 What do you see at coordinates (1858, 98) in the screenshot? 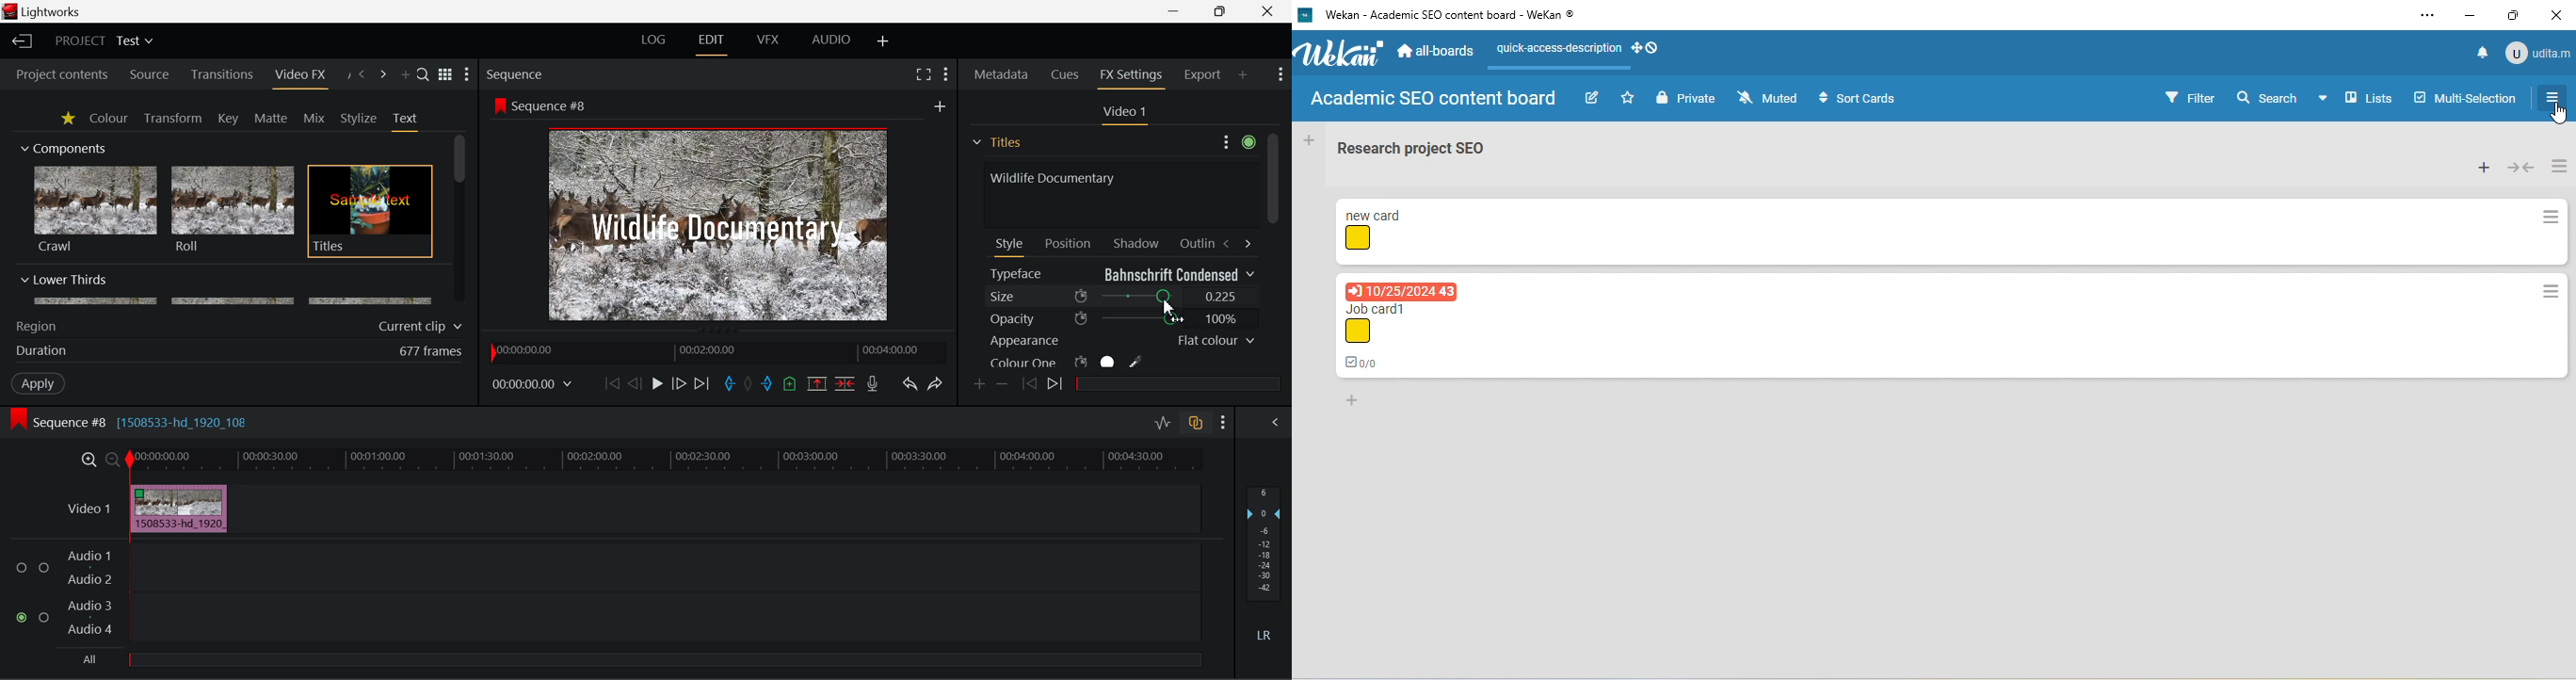
I see `sort cards` at bounding box center [1858, 98].